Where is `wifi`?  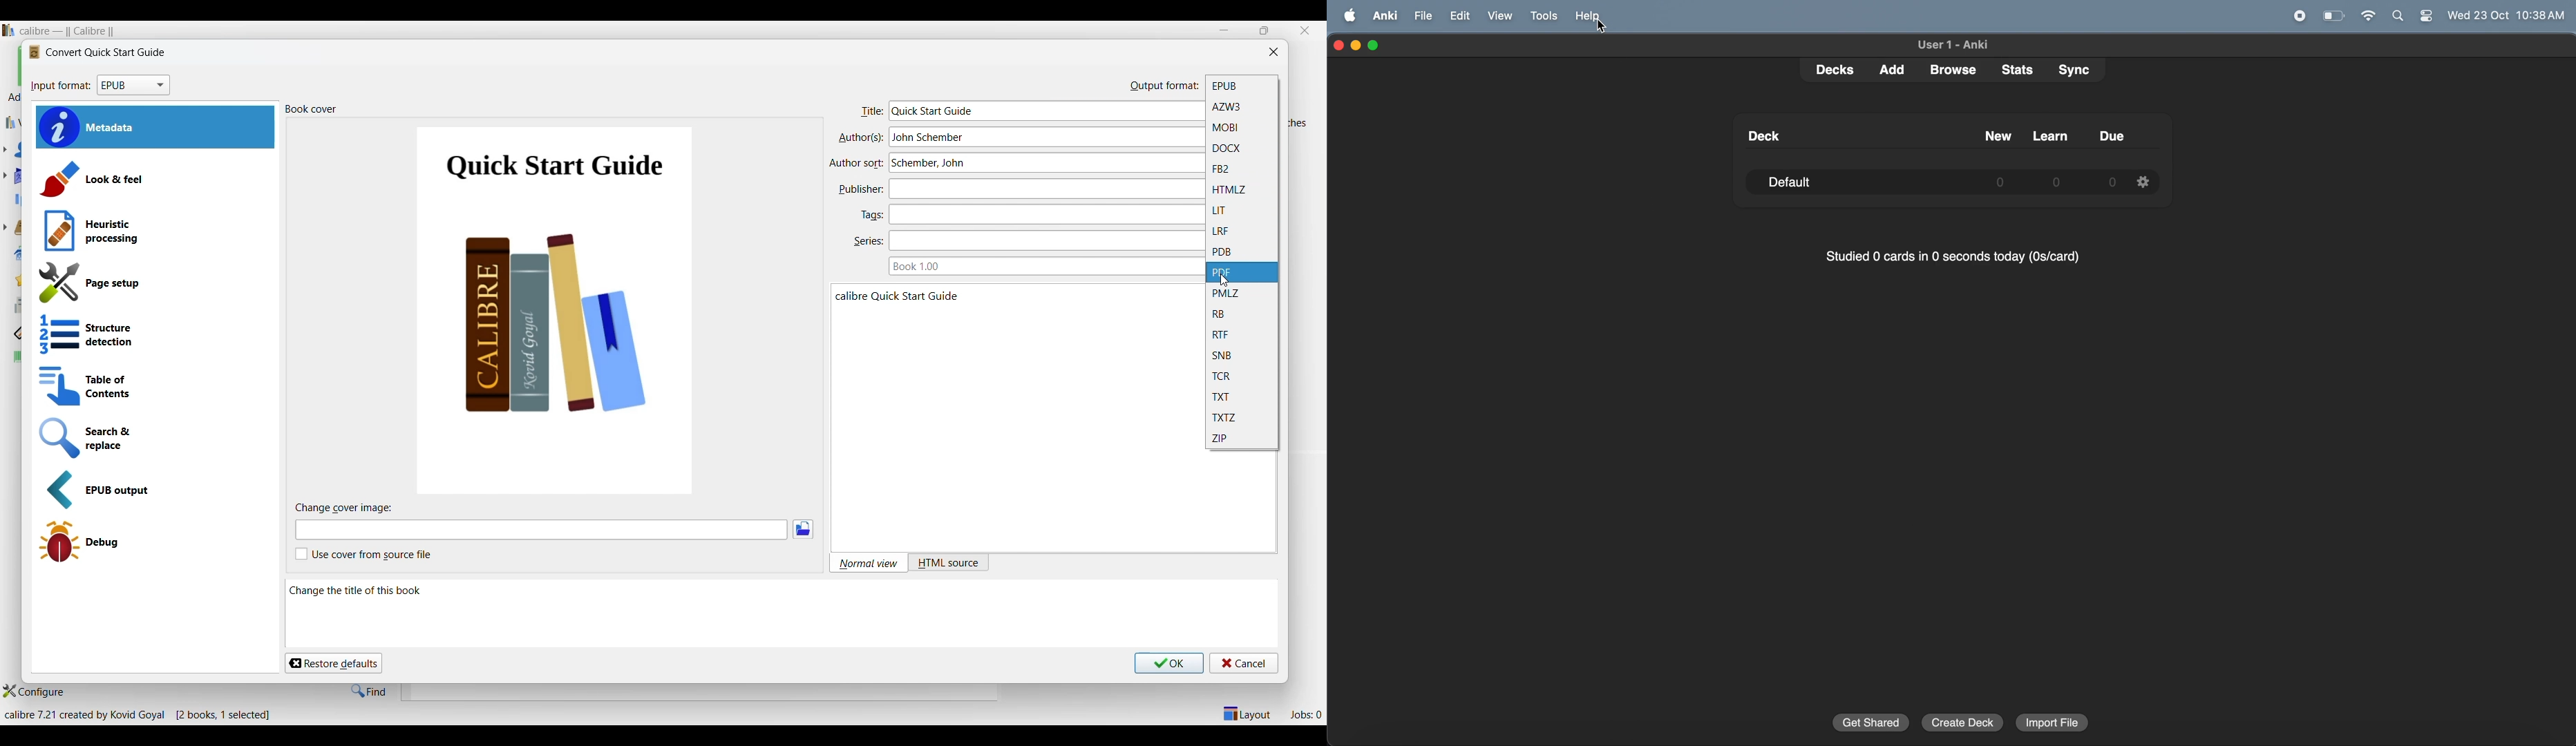
wifi is located at coordinates (2365, 17).